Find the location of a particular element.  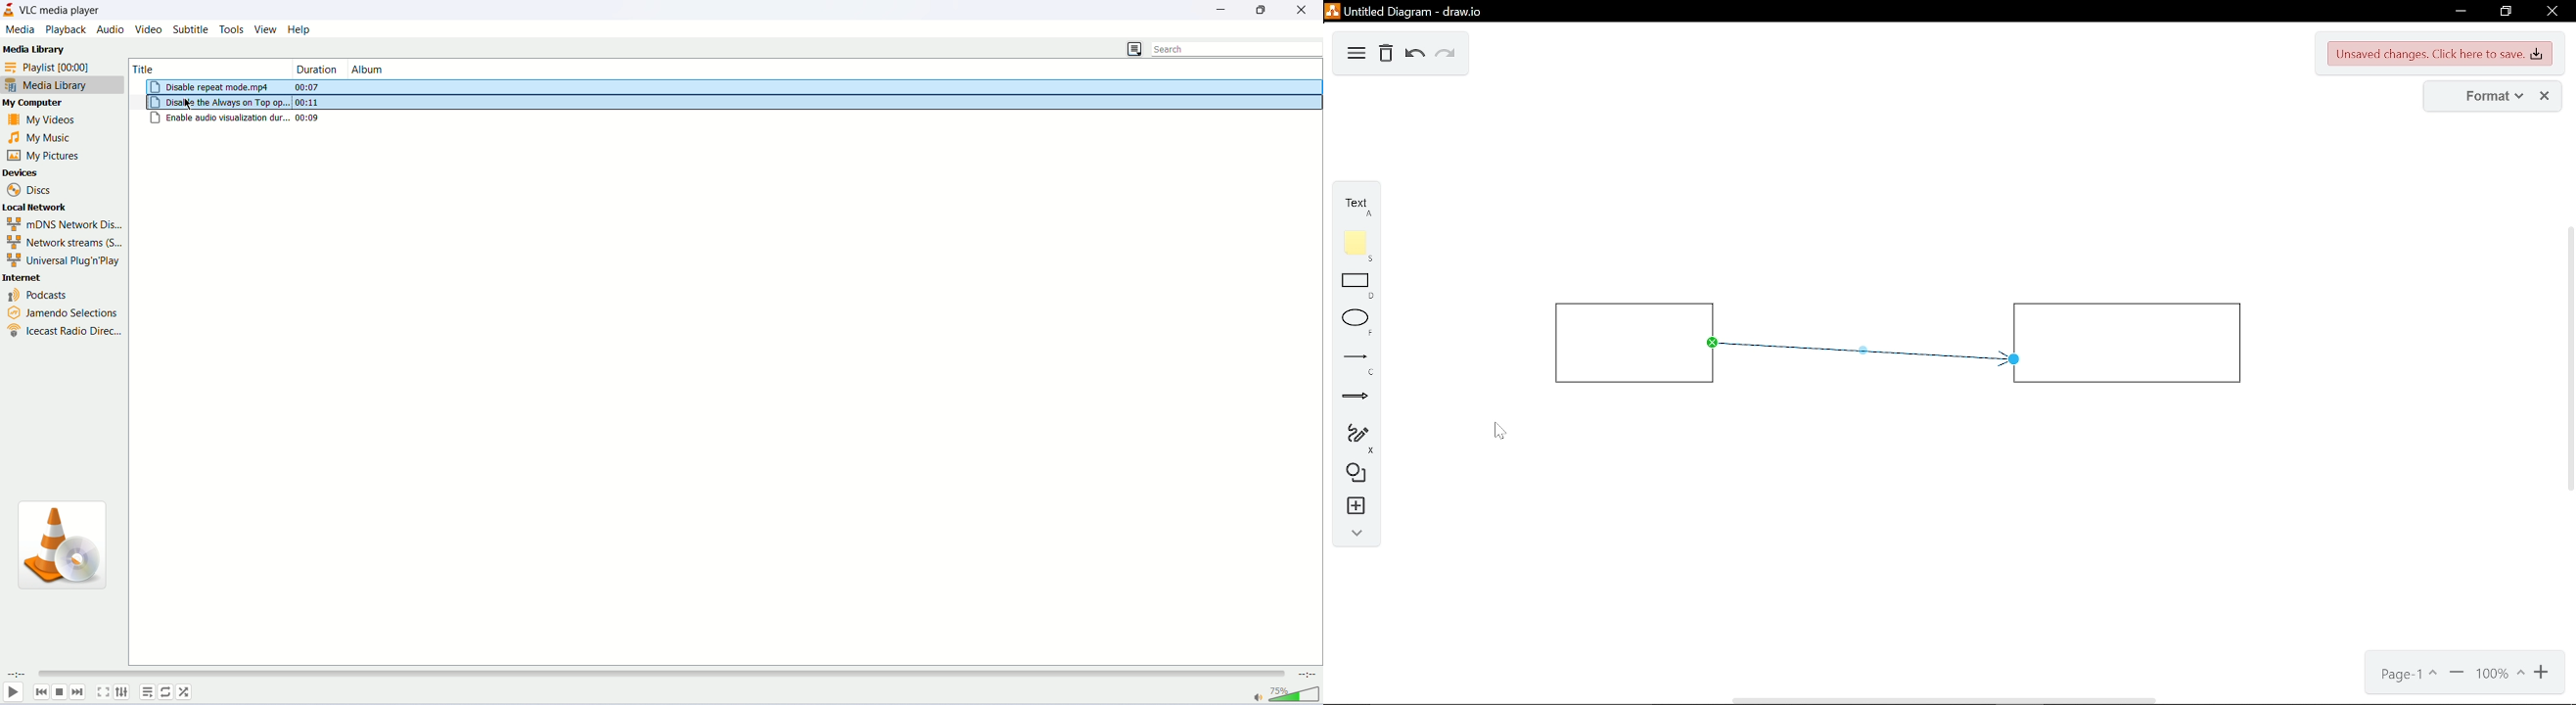

lines is located at coordinates (1351, 365).